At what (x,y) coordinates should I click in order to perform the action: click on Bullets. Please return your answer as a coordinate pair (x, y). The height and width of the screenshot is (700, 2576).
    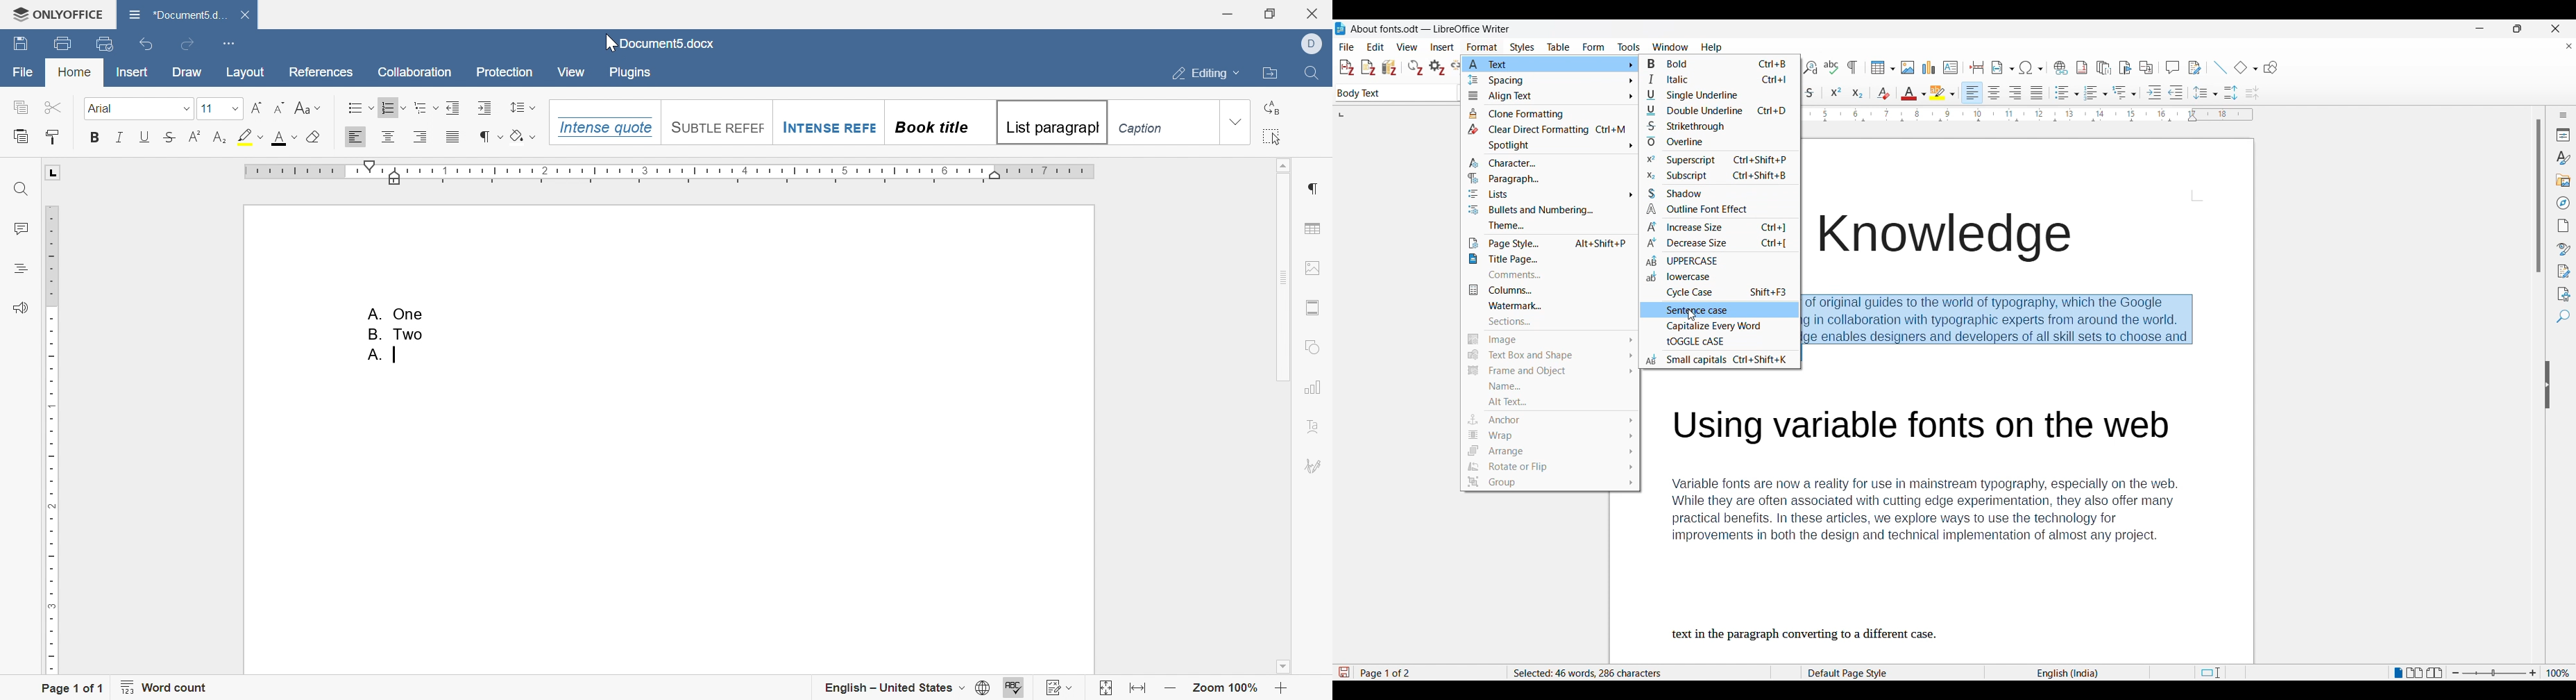
    Looking at the image, I should click on (359, 107).